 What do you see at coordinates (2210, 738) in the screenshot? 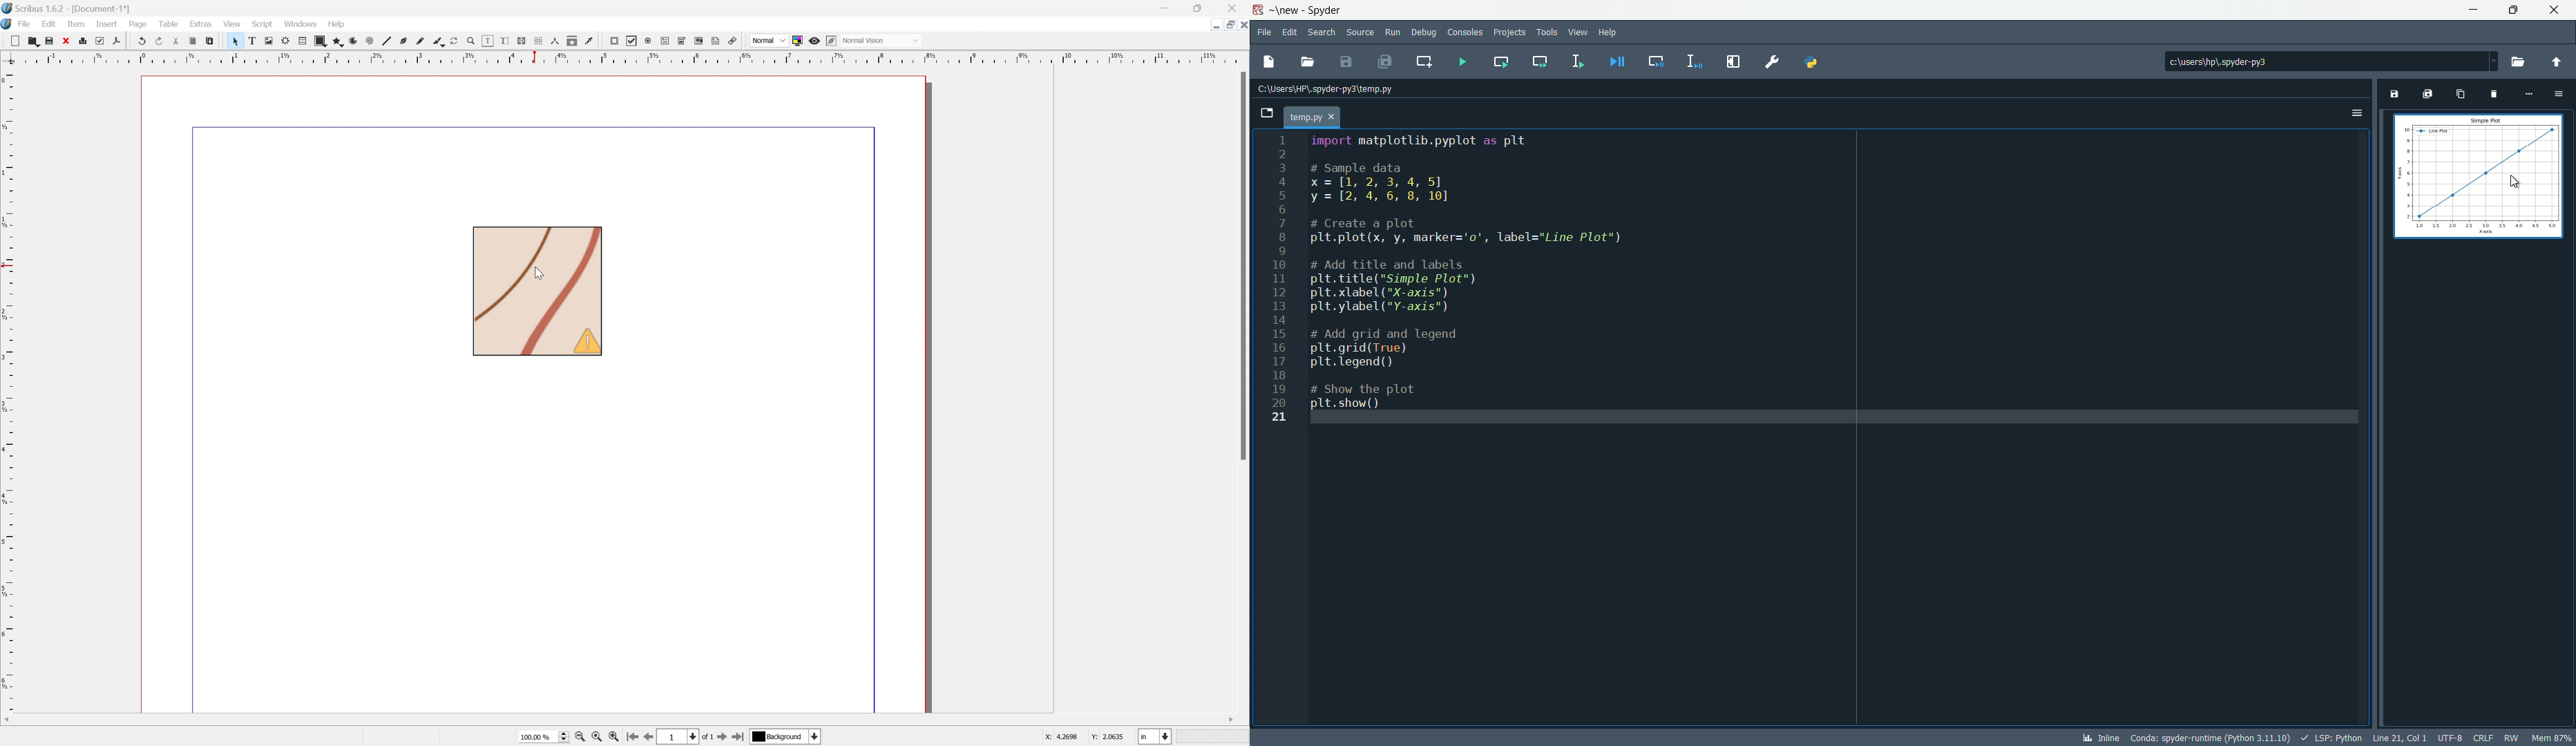
I see `python interpreter` at bounding box center [2210, 738].